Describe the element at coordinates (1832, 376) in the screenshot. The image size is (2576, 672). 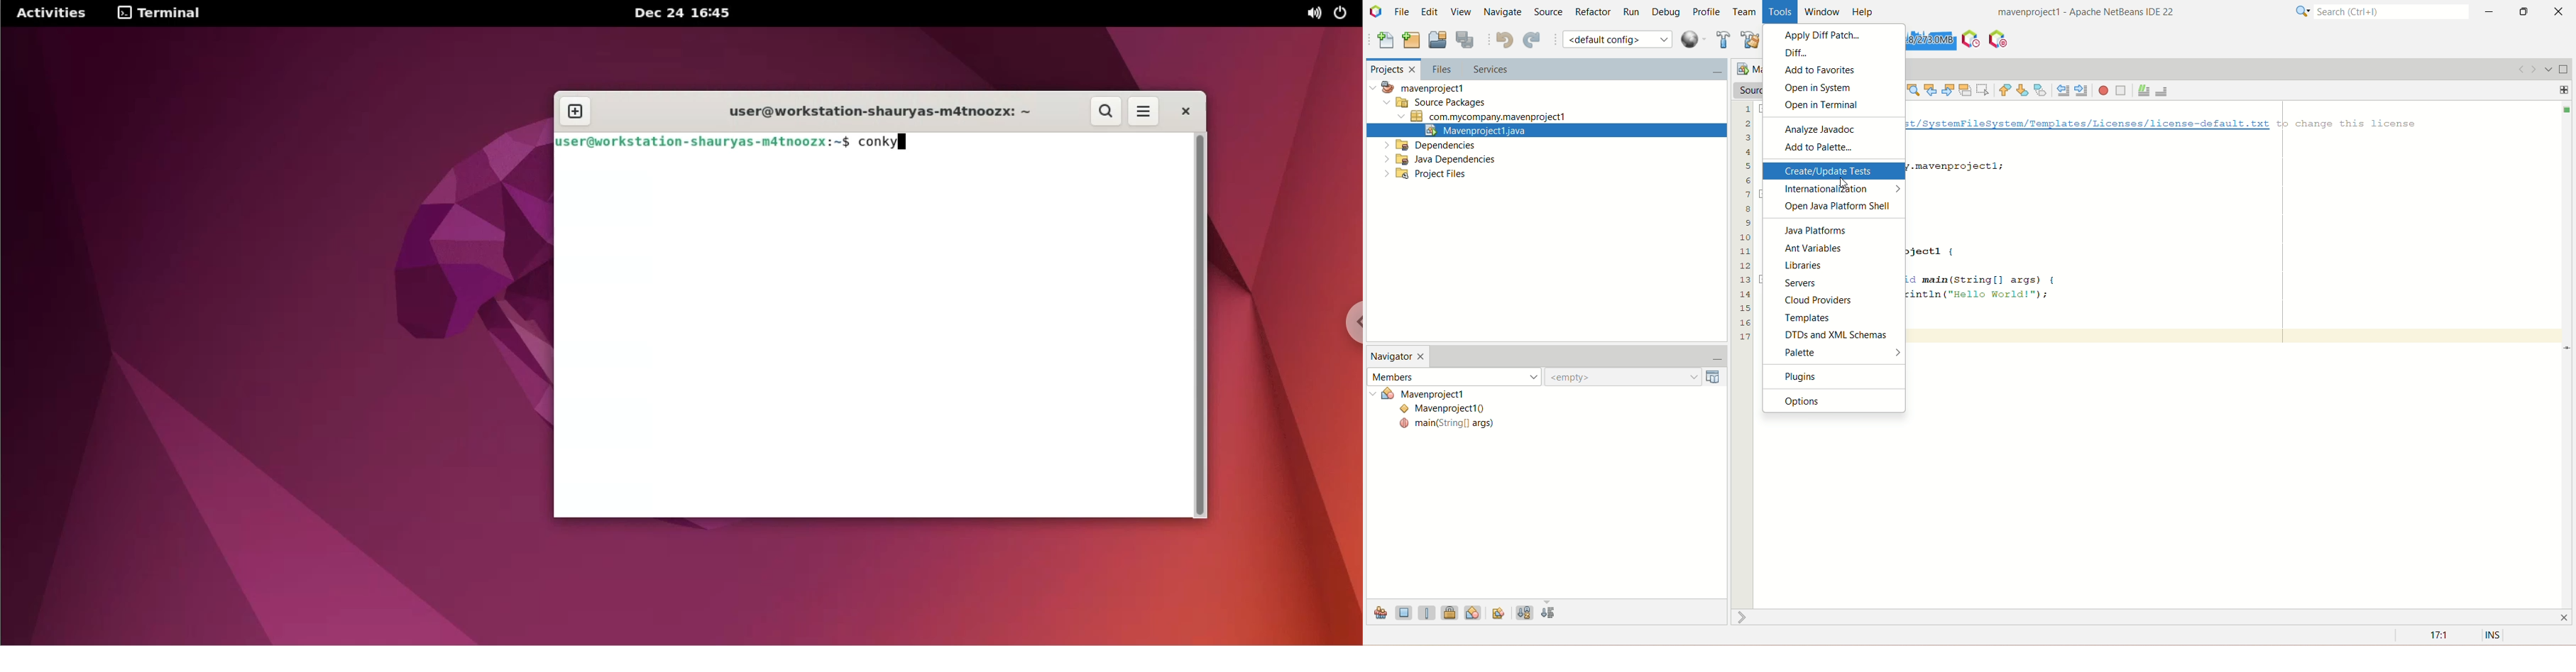
I see `plugins` at that location.